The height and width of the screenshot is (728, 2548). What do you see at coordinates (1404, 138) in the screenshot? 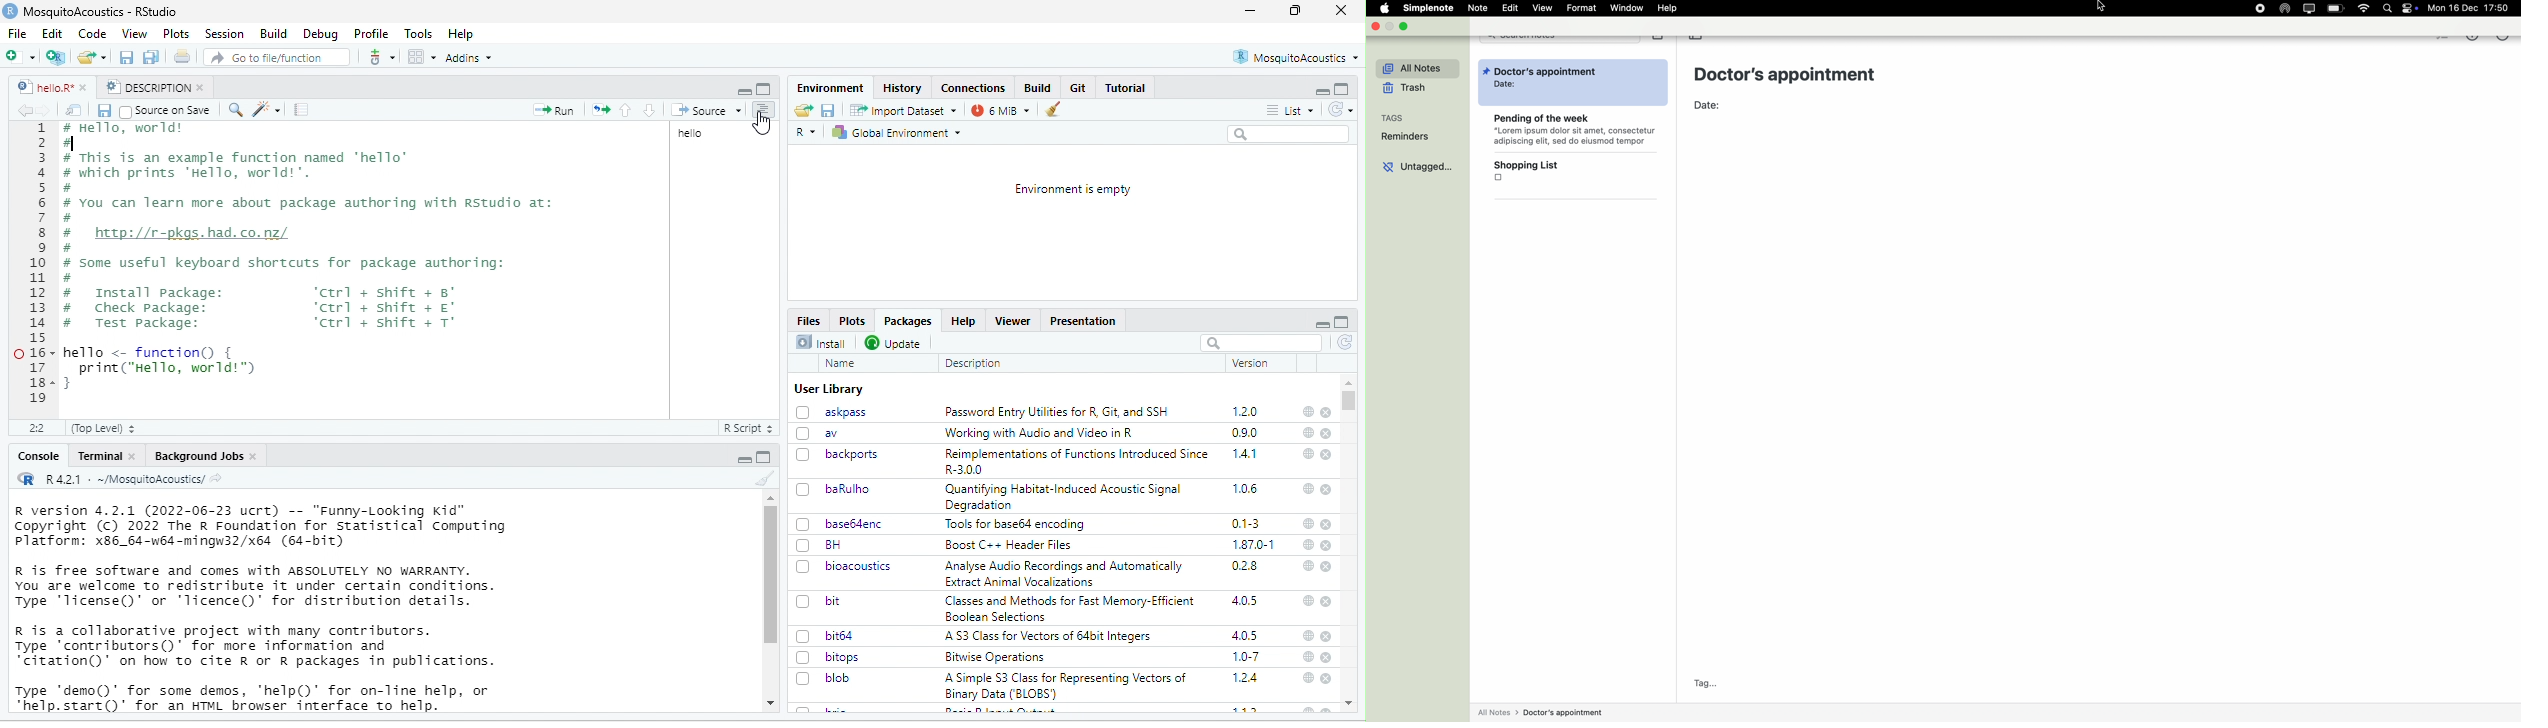
I see `reminders` at bounding box center [1404, 138].